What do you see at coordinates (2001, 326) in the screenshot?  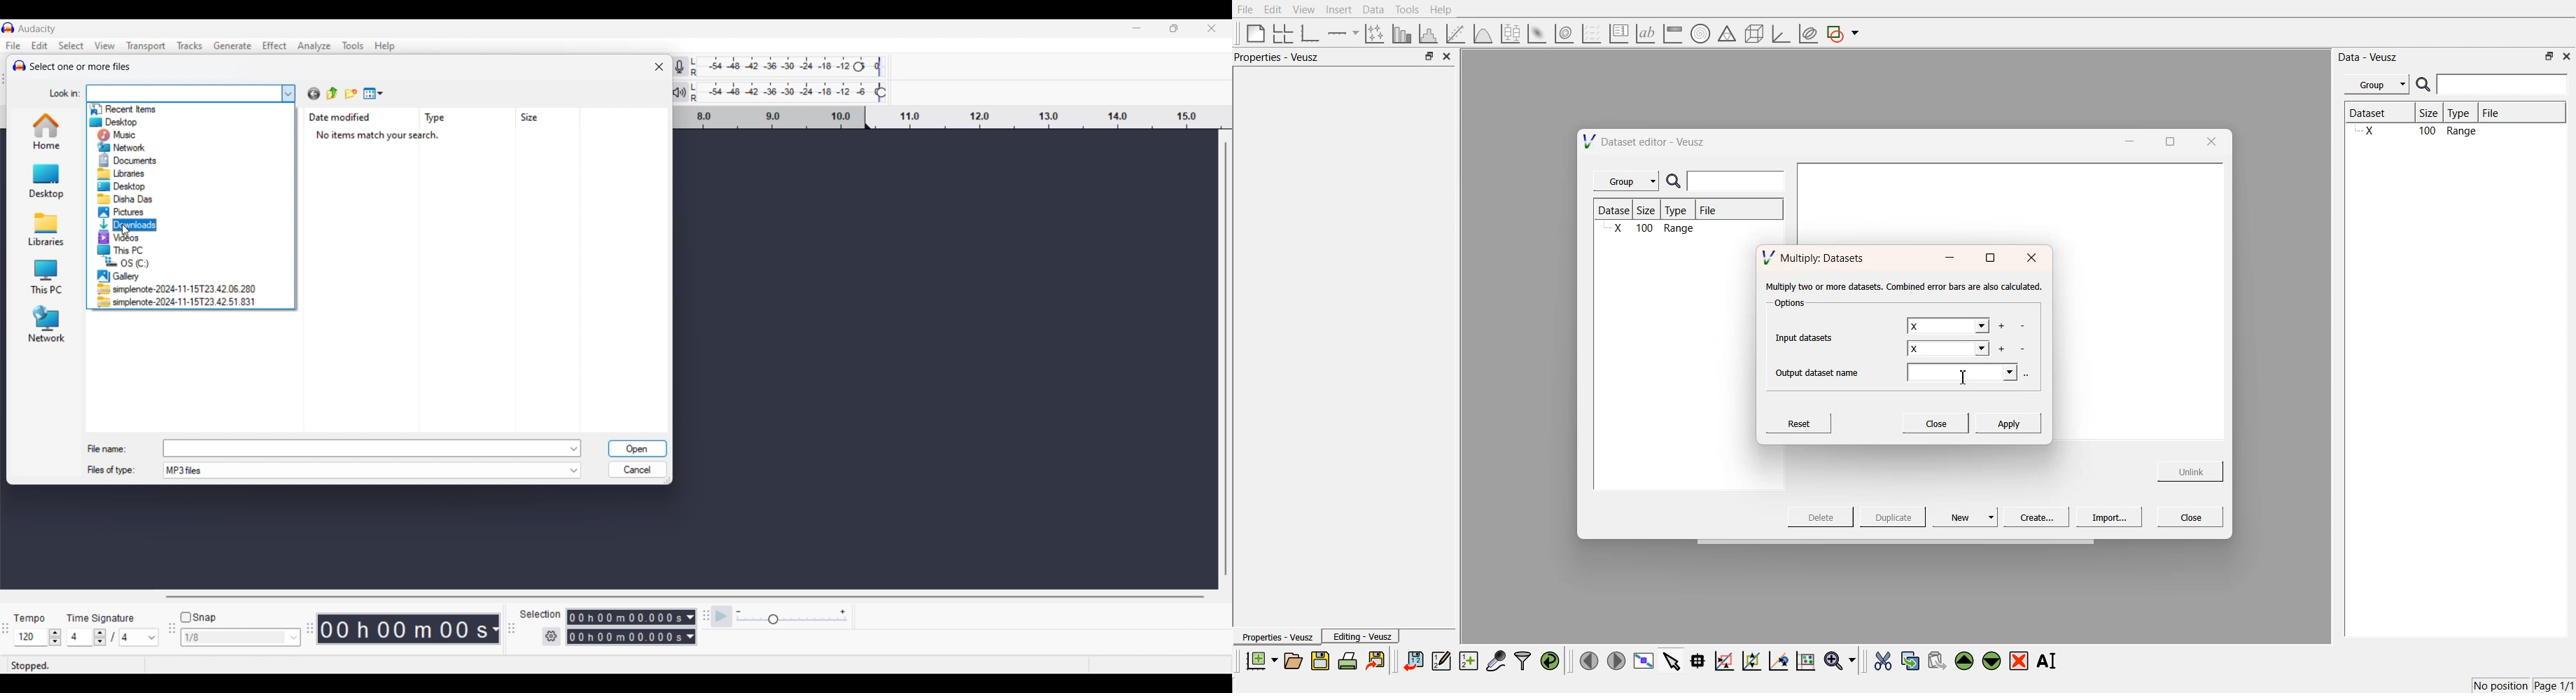 I see `add more` at bounding box center [2001, 326].